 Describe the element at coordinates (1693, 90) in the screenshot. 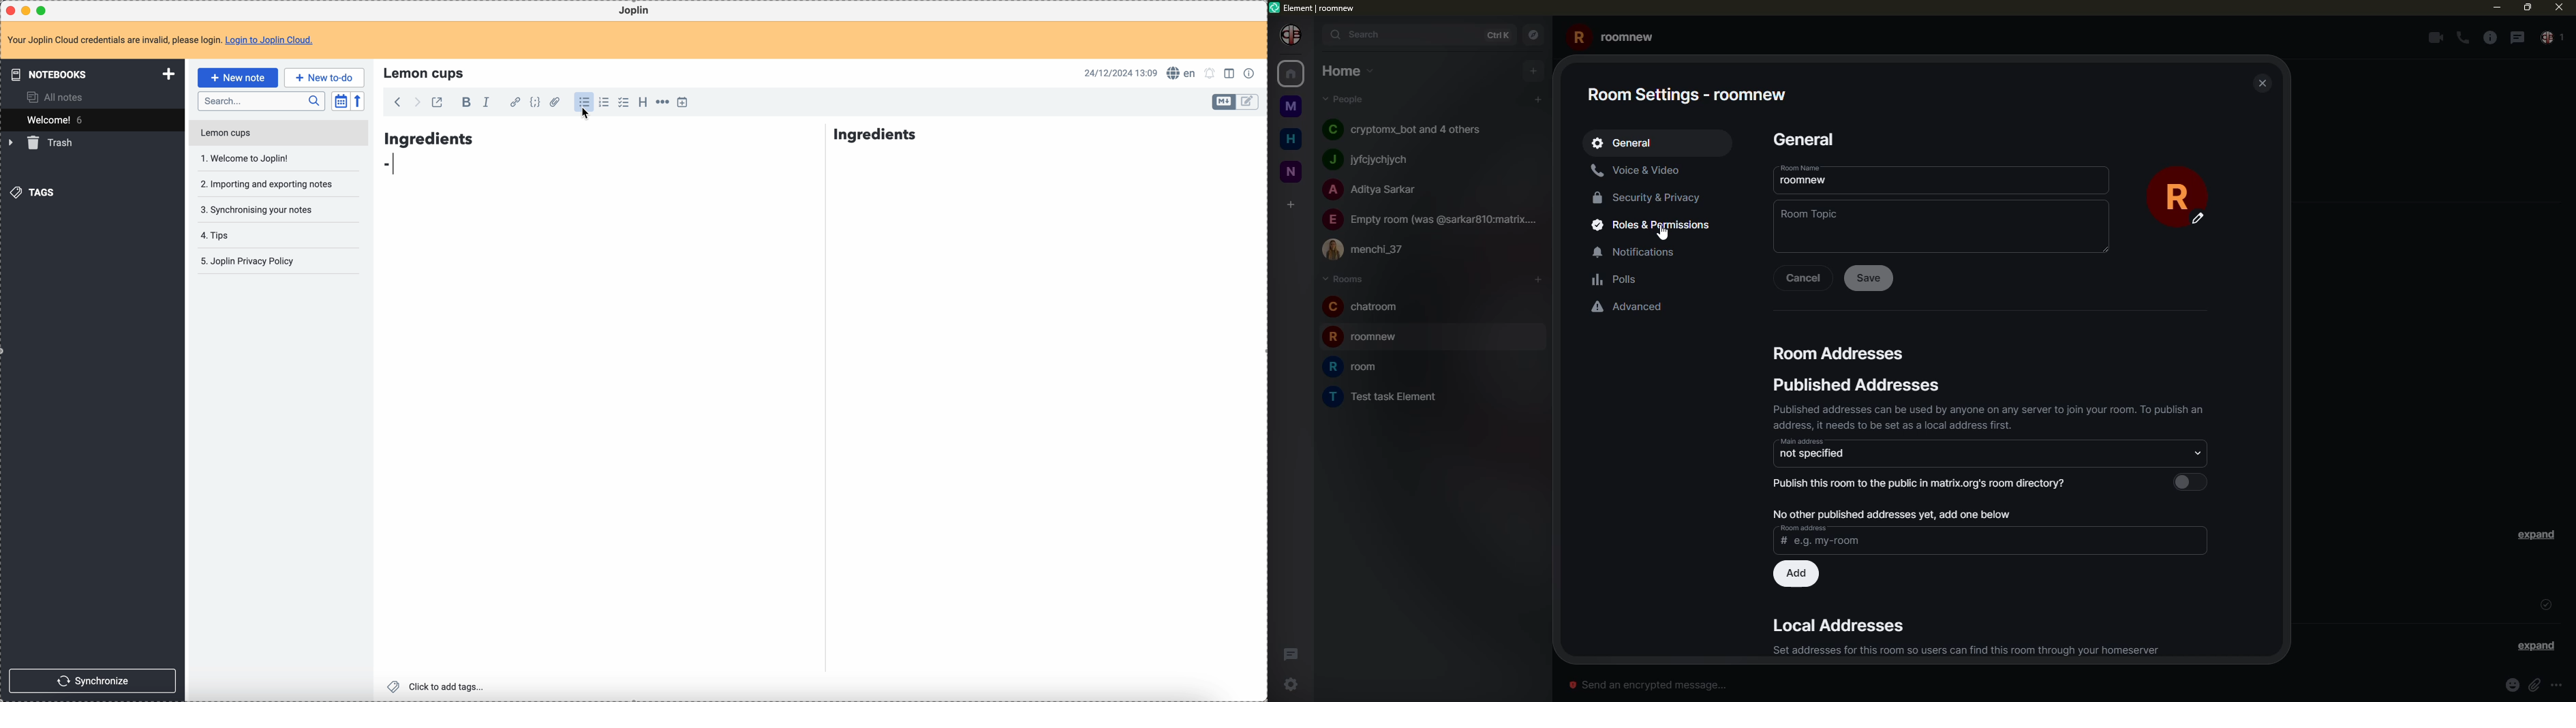

I see `room settings` at that location.